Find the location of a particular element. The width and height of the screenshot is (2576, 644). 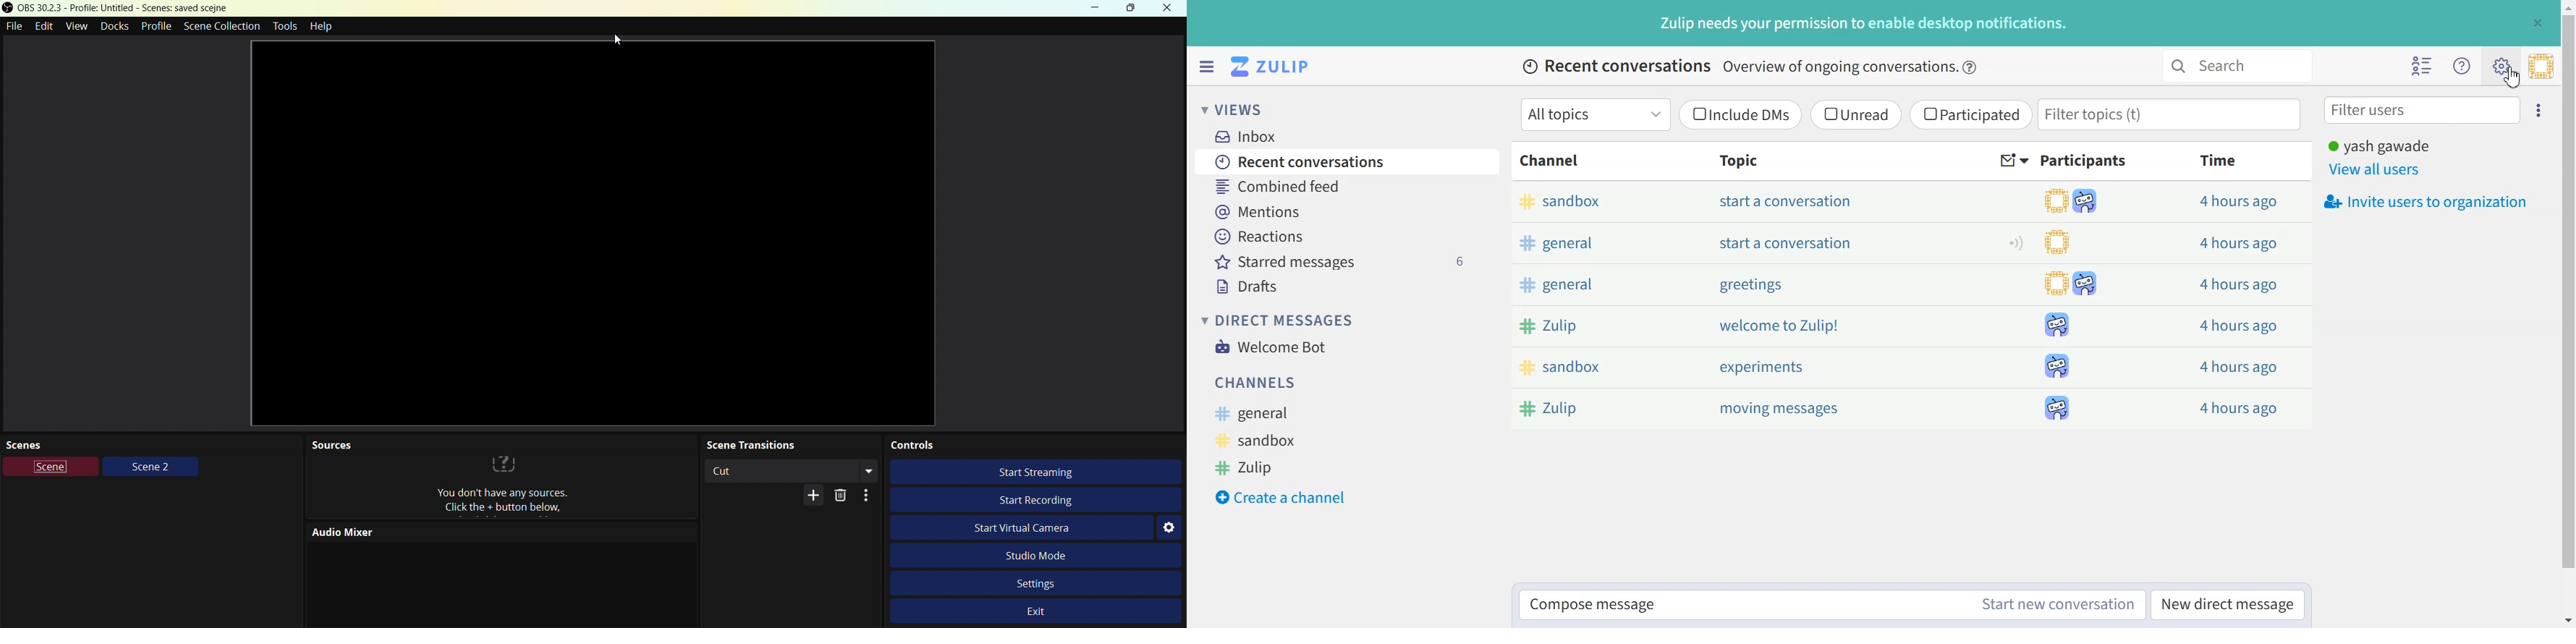

Start Recording is located at coordinates (1037, 499).